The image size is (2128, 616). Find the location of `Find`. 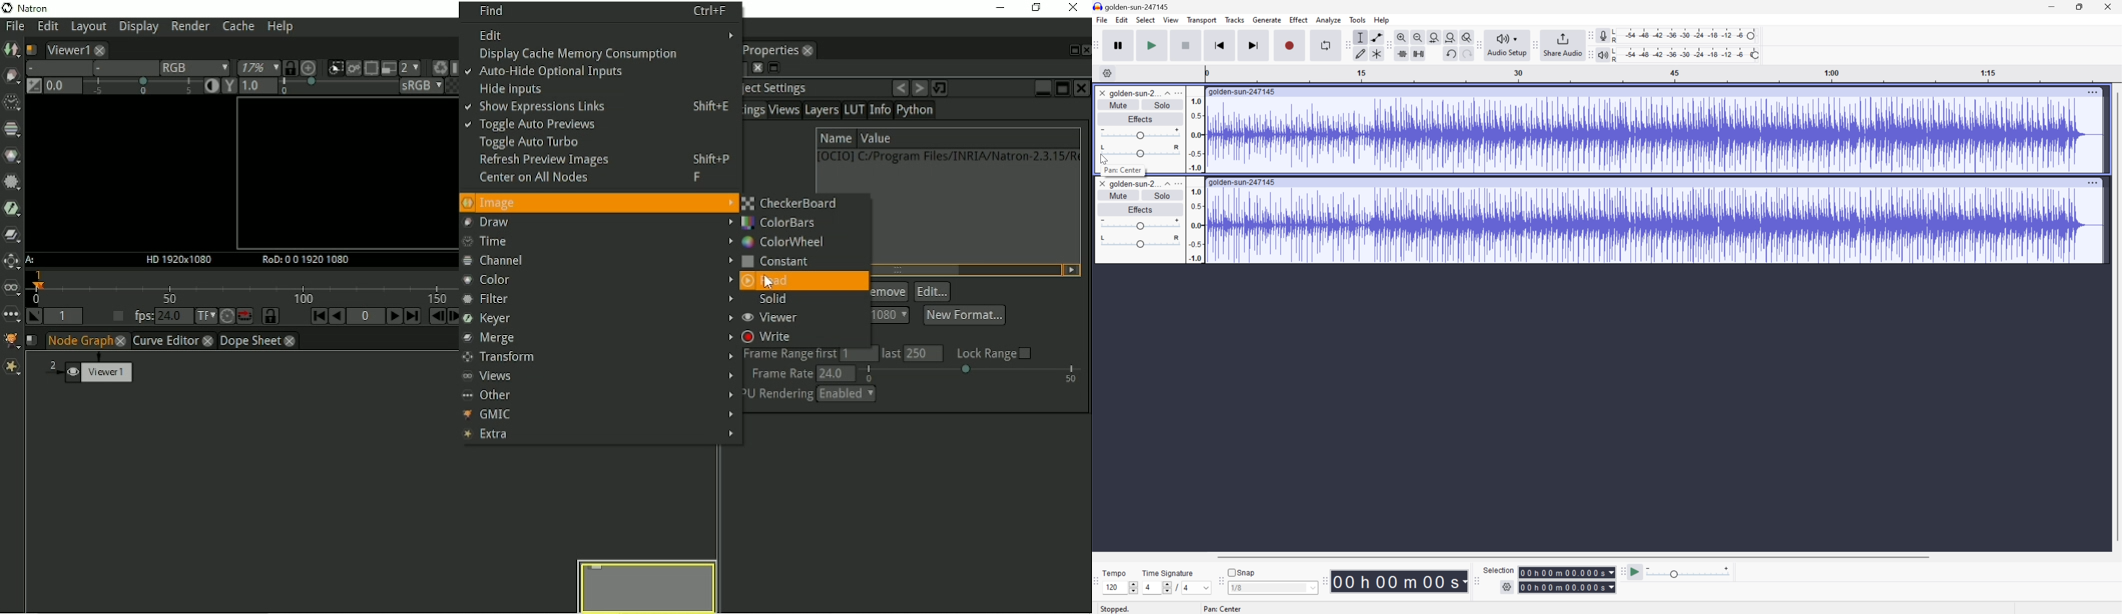

Find is located at coordinates (603, 10).